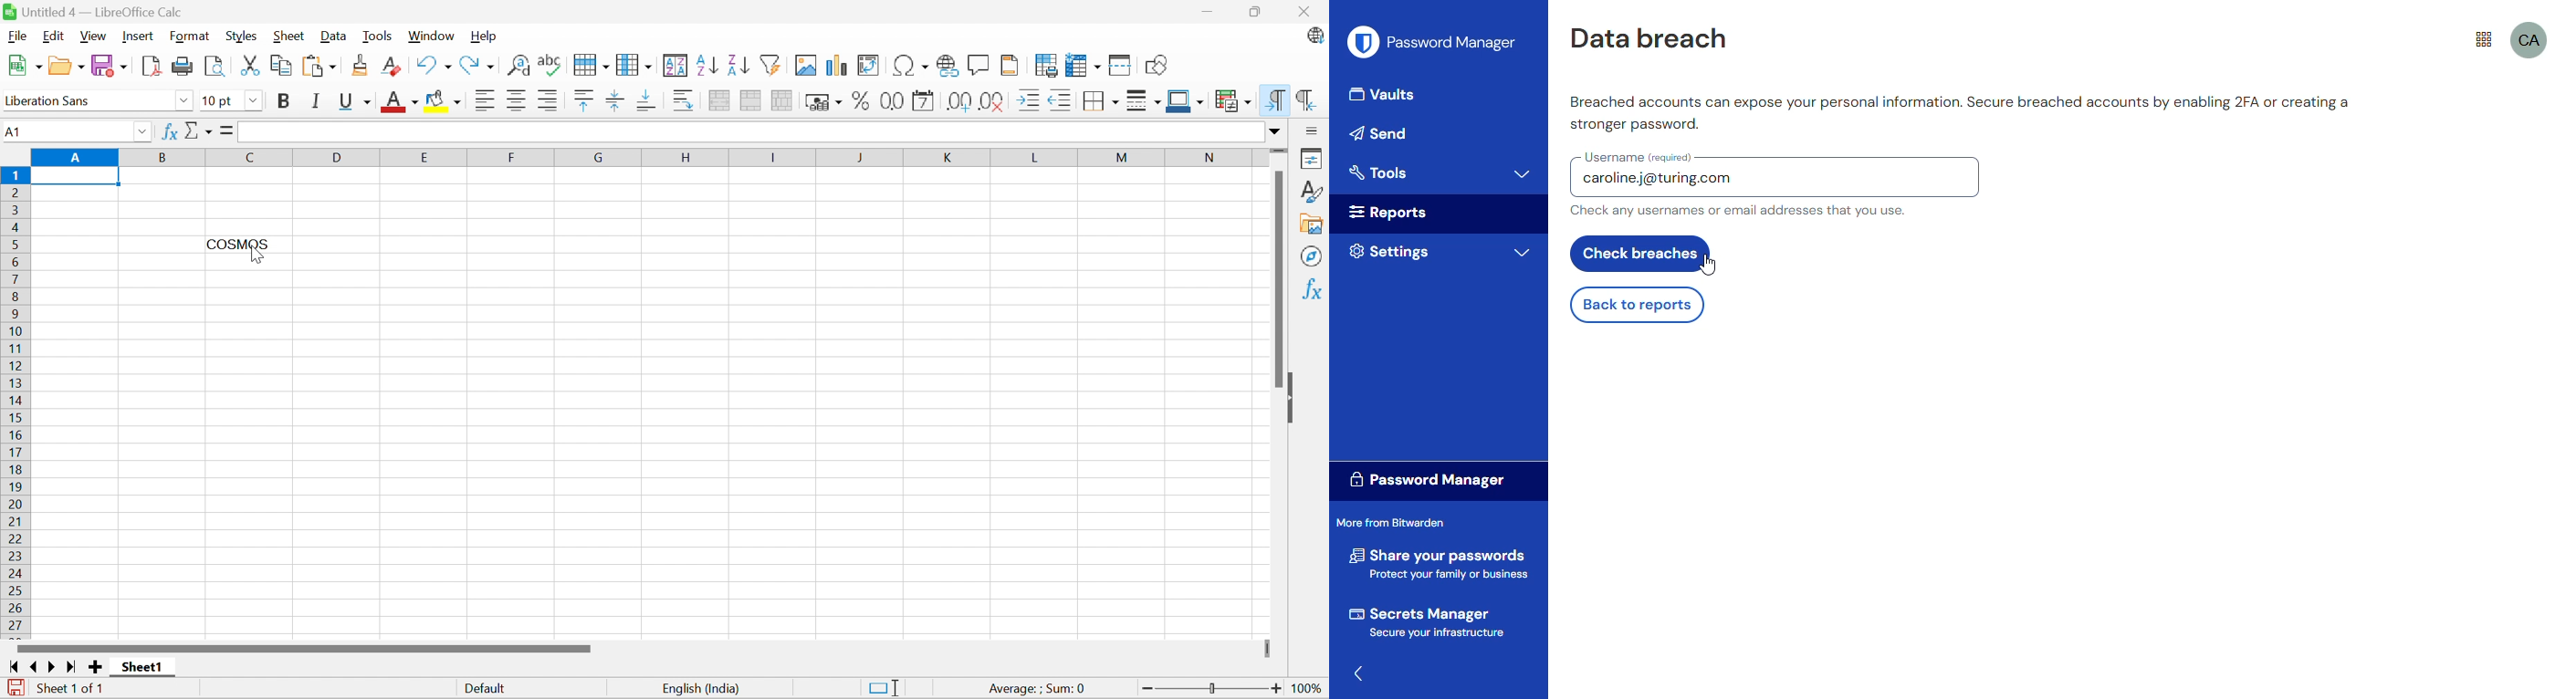 The image size is (2576, 700). Describe the element at coordinates (35, 666) in the screenshot. I see `Scroll To Previous Sheet` at that location.